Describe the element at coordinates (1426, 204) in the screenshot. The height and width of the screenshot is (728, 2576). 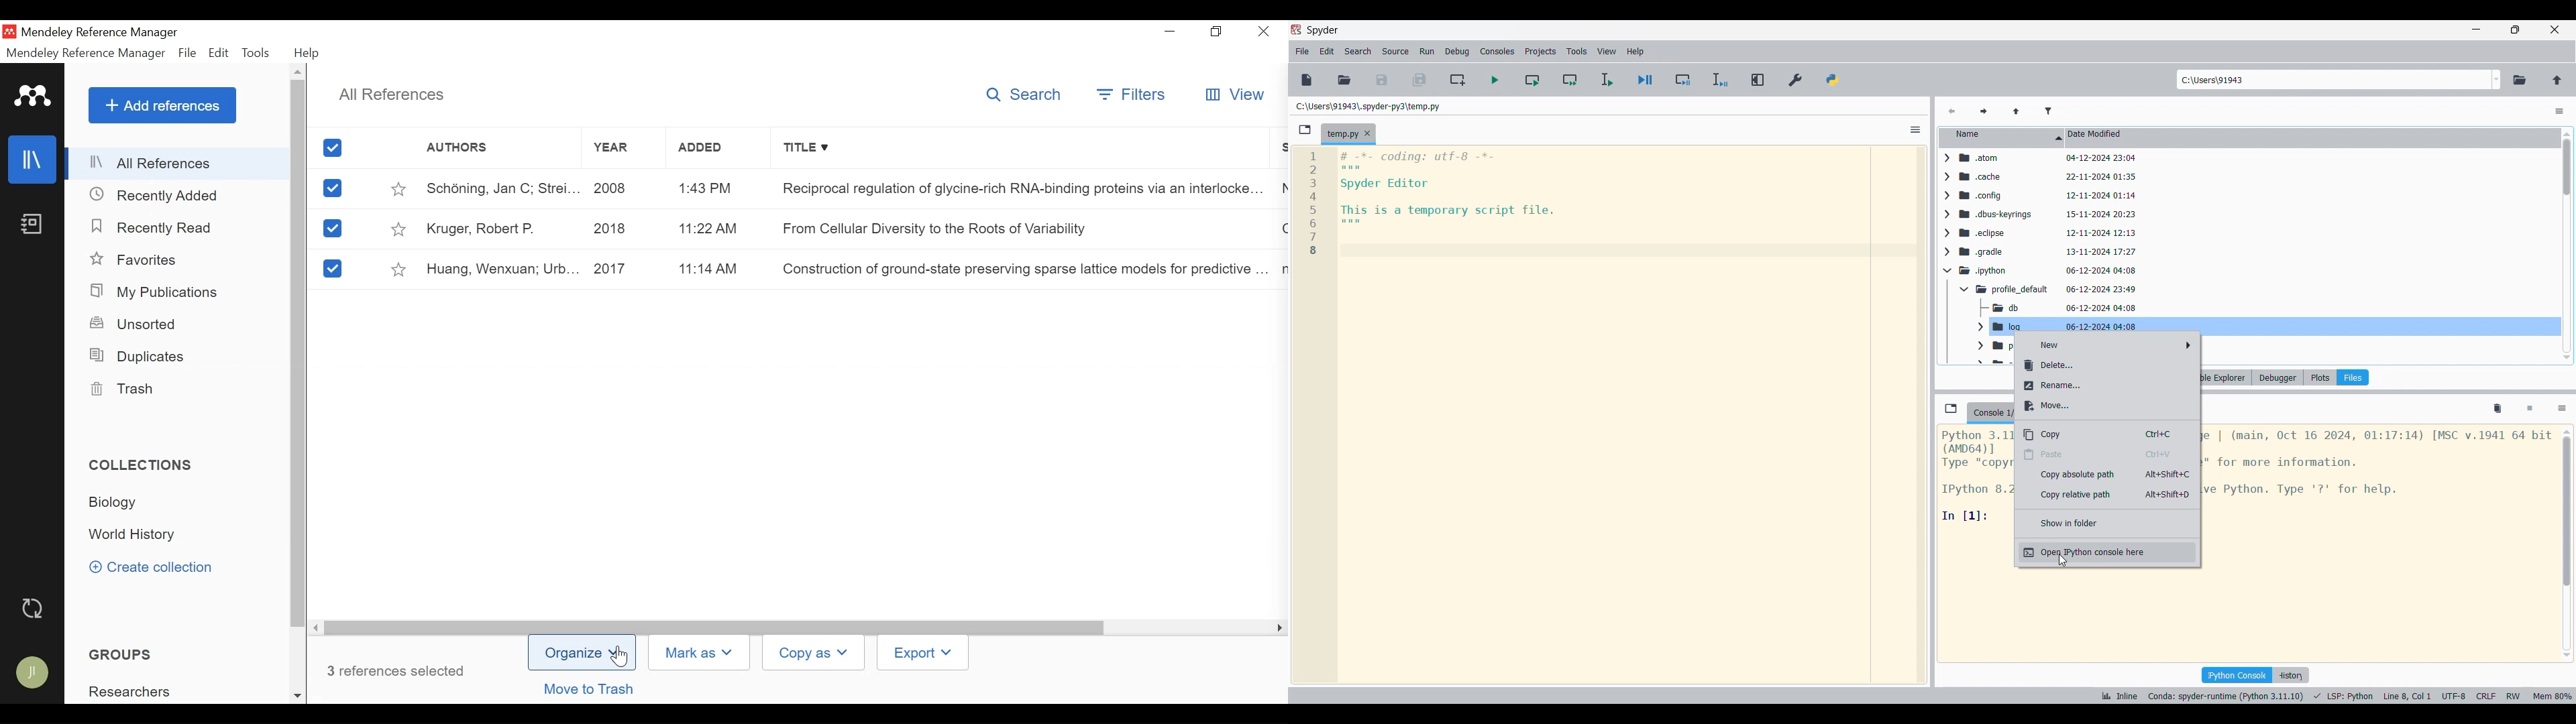
I see `Current code` at that location.